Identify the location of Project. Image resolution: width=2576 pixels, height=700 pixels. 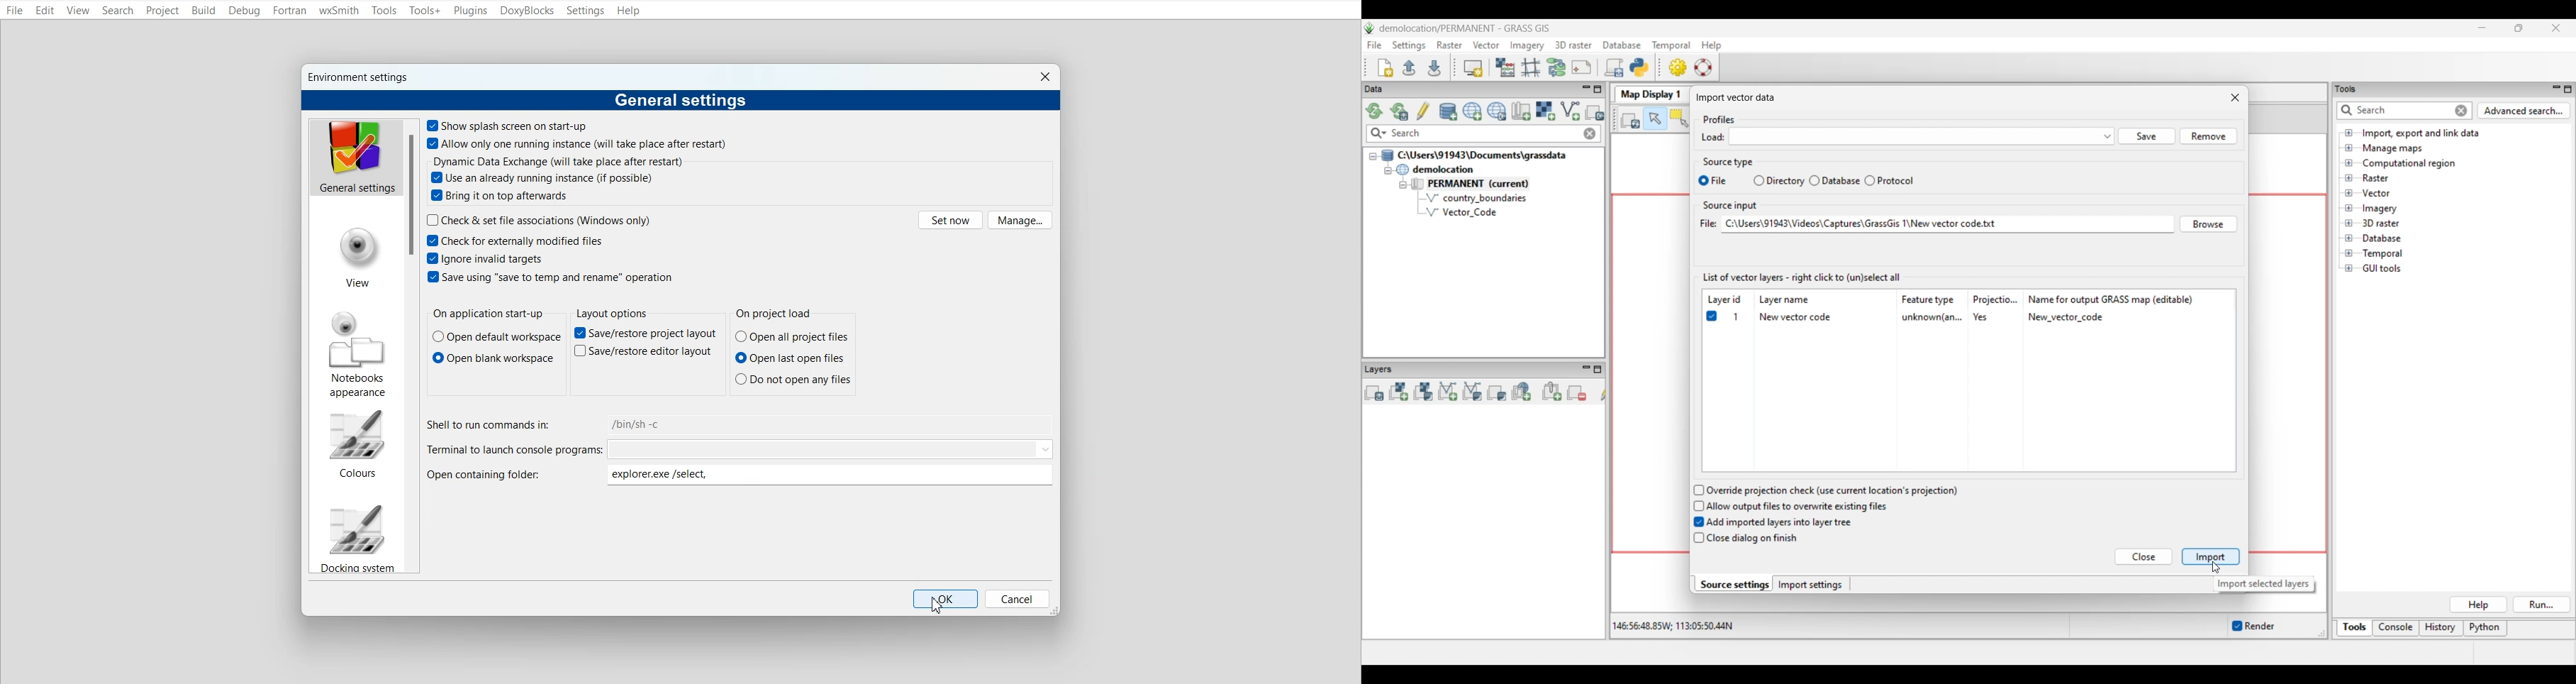
(163, 11).